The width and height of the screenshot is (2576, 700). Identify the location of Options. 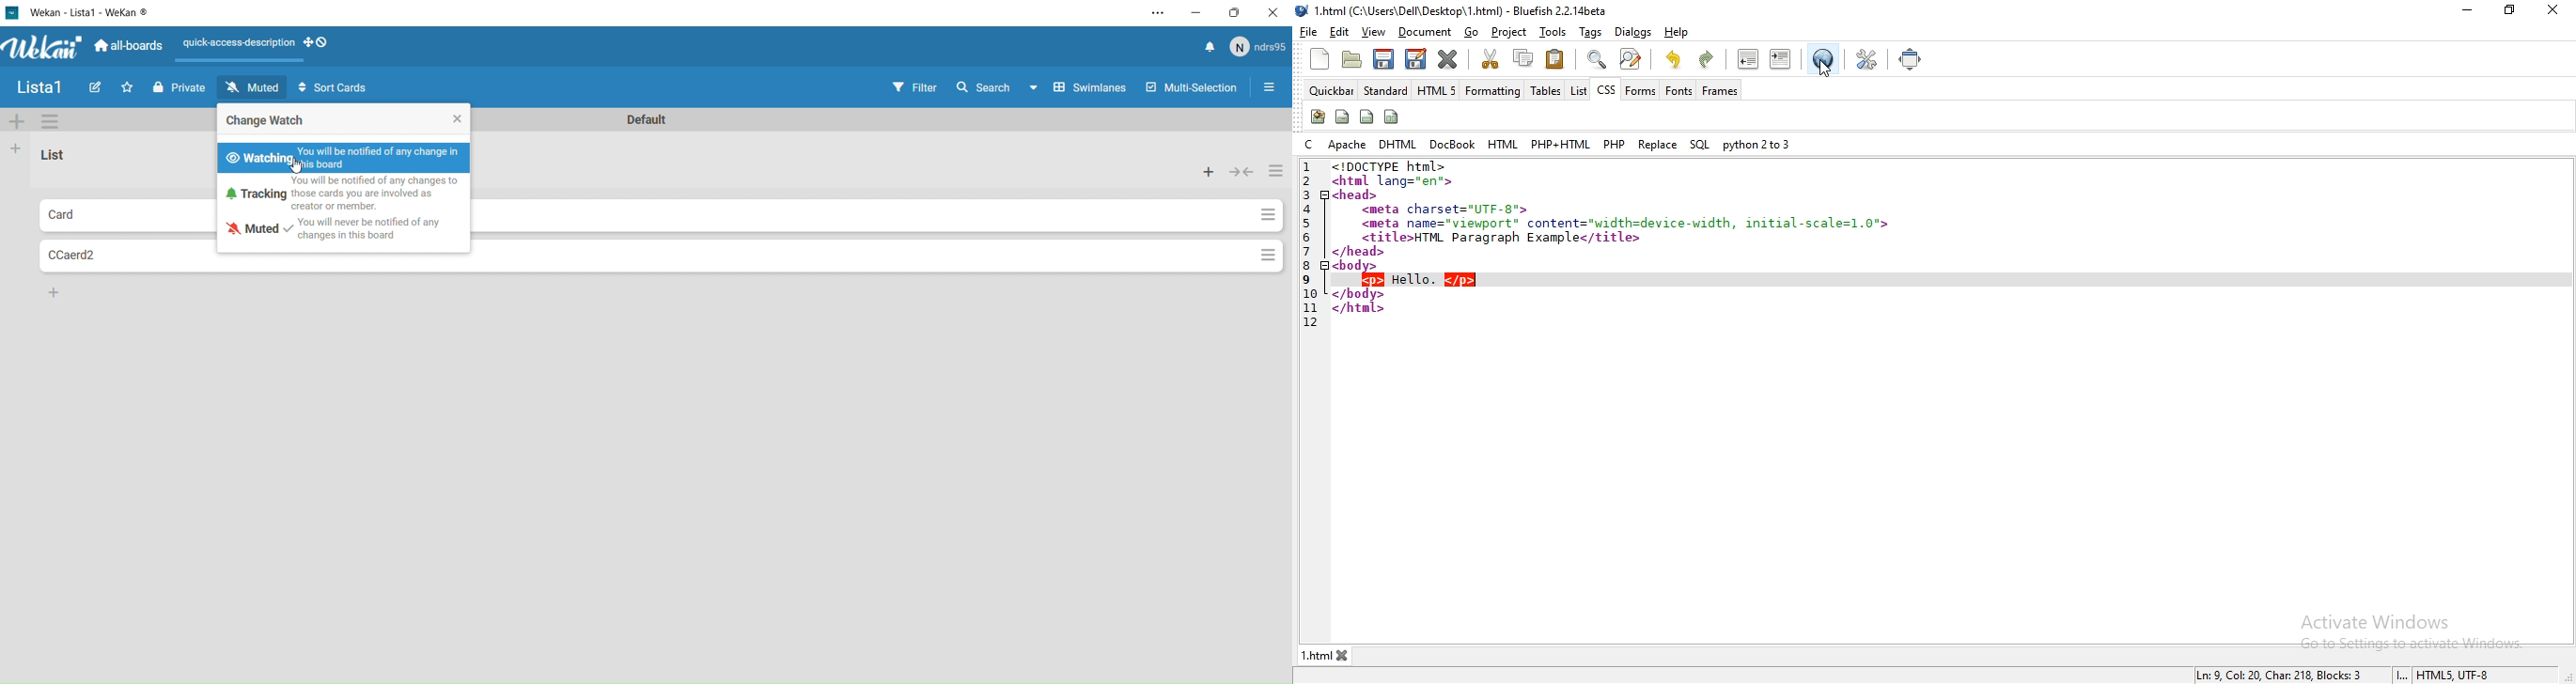
(1259, 215).